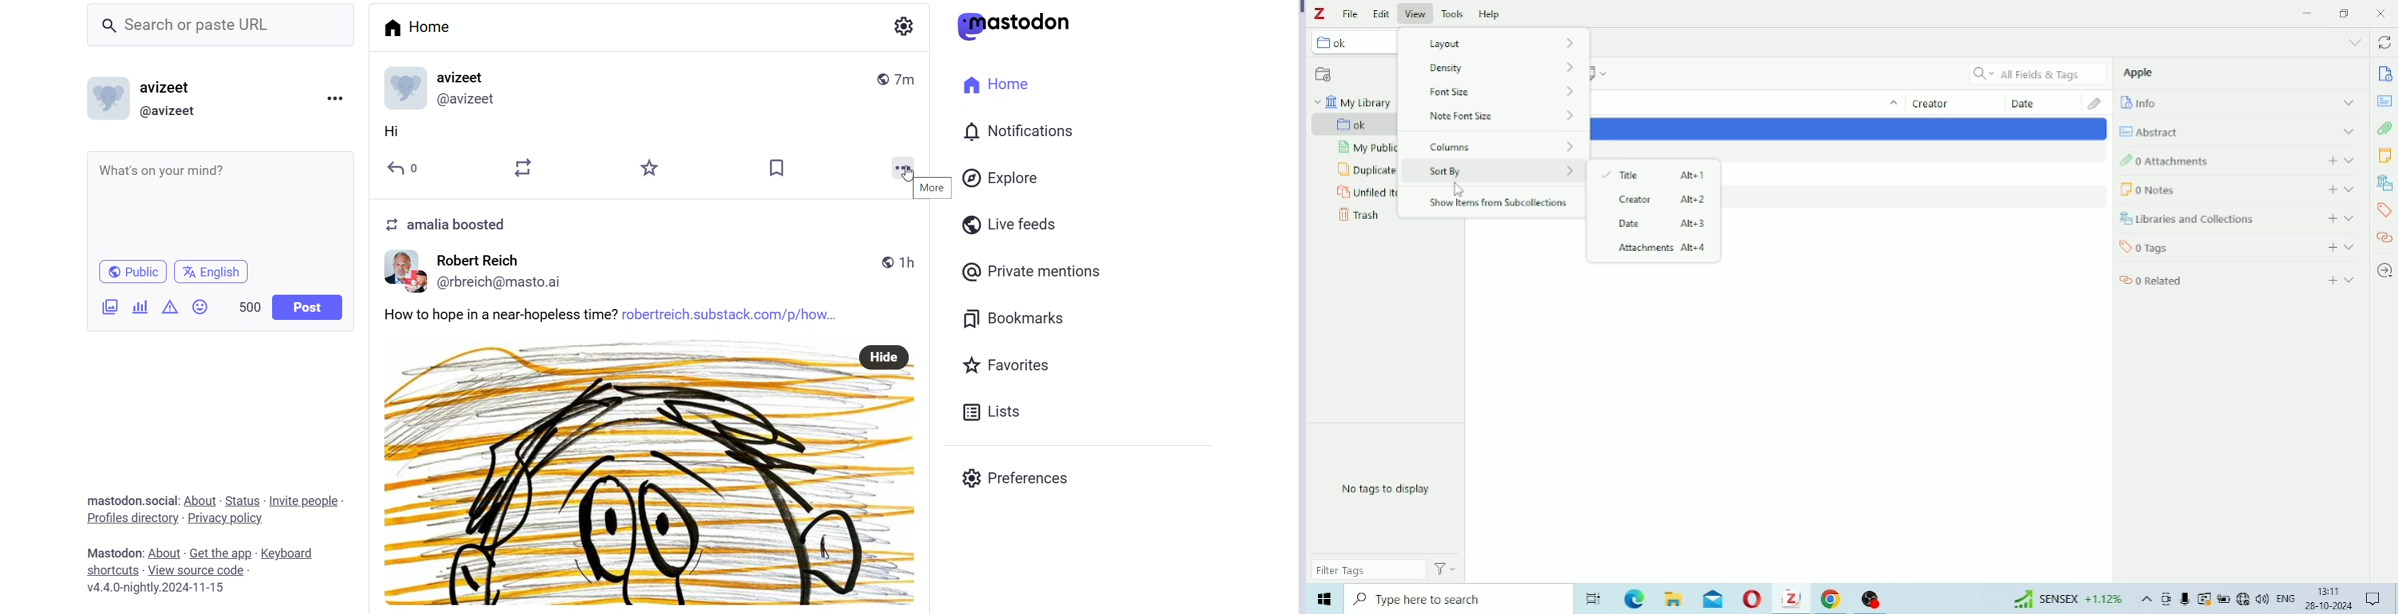 This screenshot has height=616, width=2408. Describe the element at coordinates (2331, 278) in the screenshot. I see `add` at that location.